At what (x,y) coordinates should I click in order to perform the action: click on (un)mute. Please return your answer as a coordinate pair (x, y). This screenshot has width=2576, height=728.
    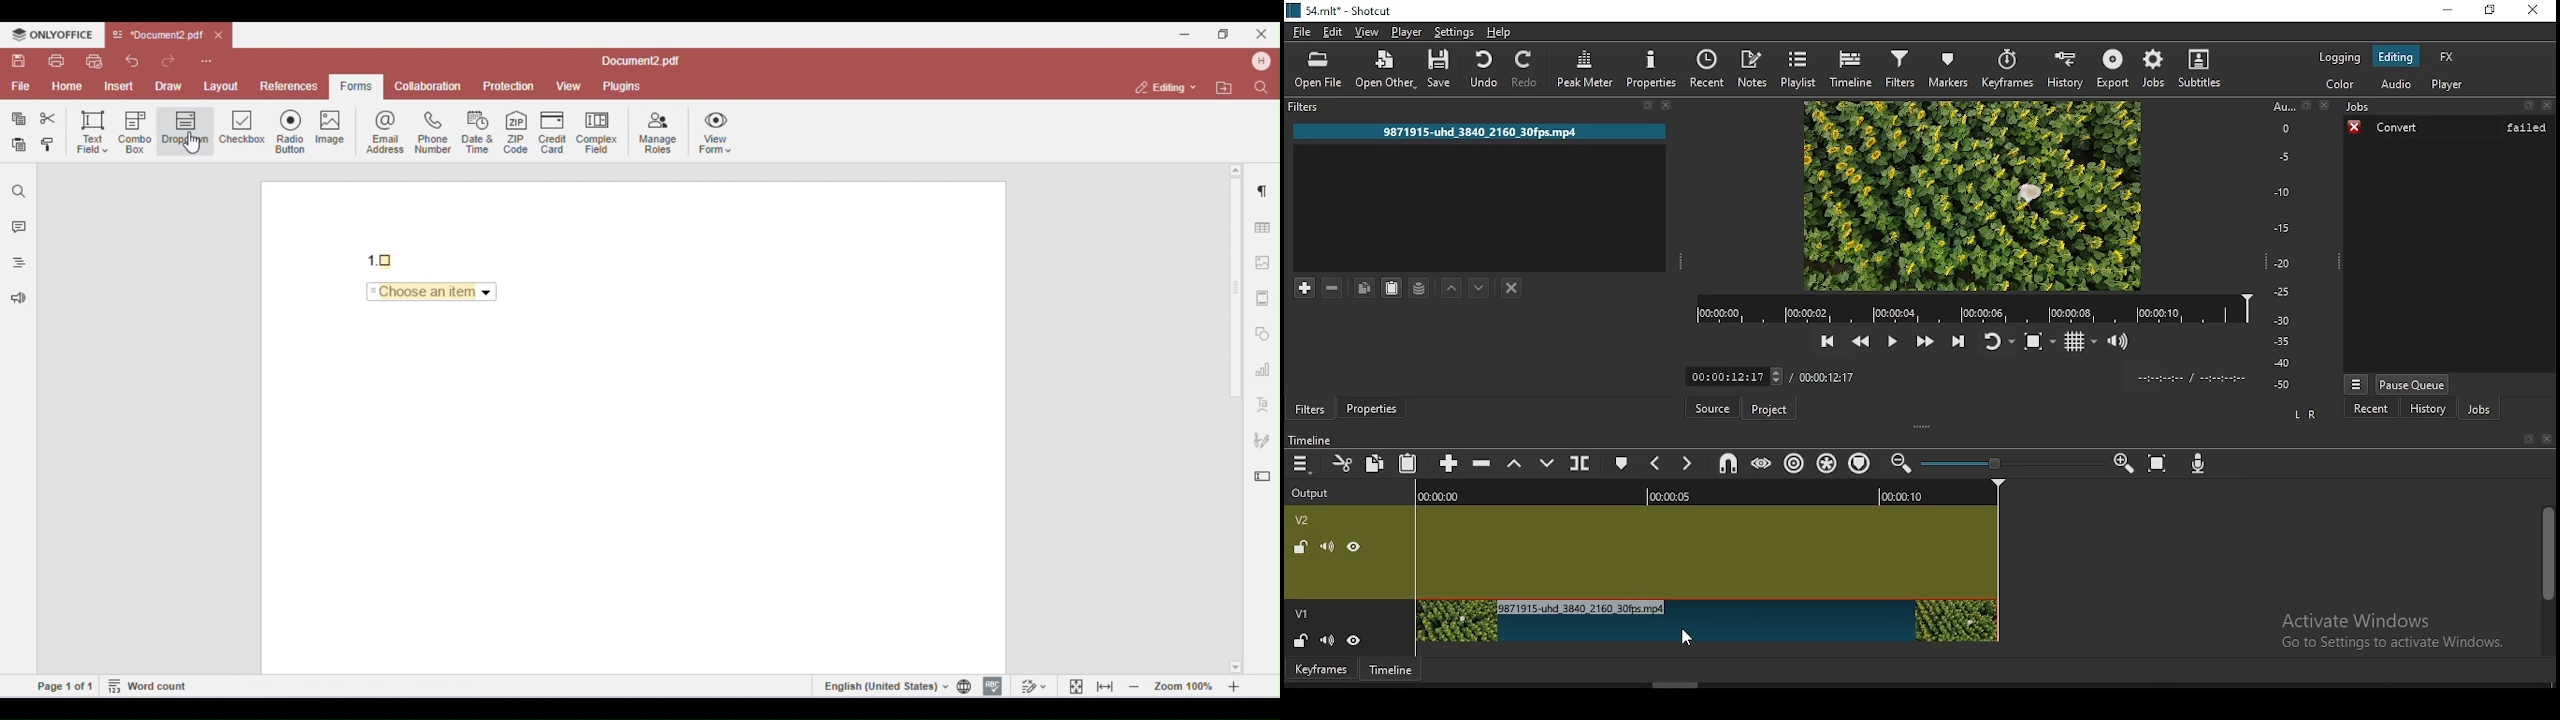
    Looking at the image, I should click on (1327, 548).